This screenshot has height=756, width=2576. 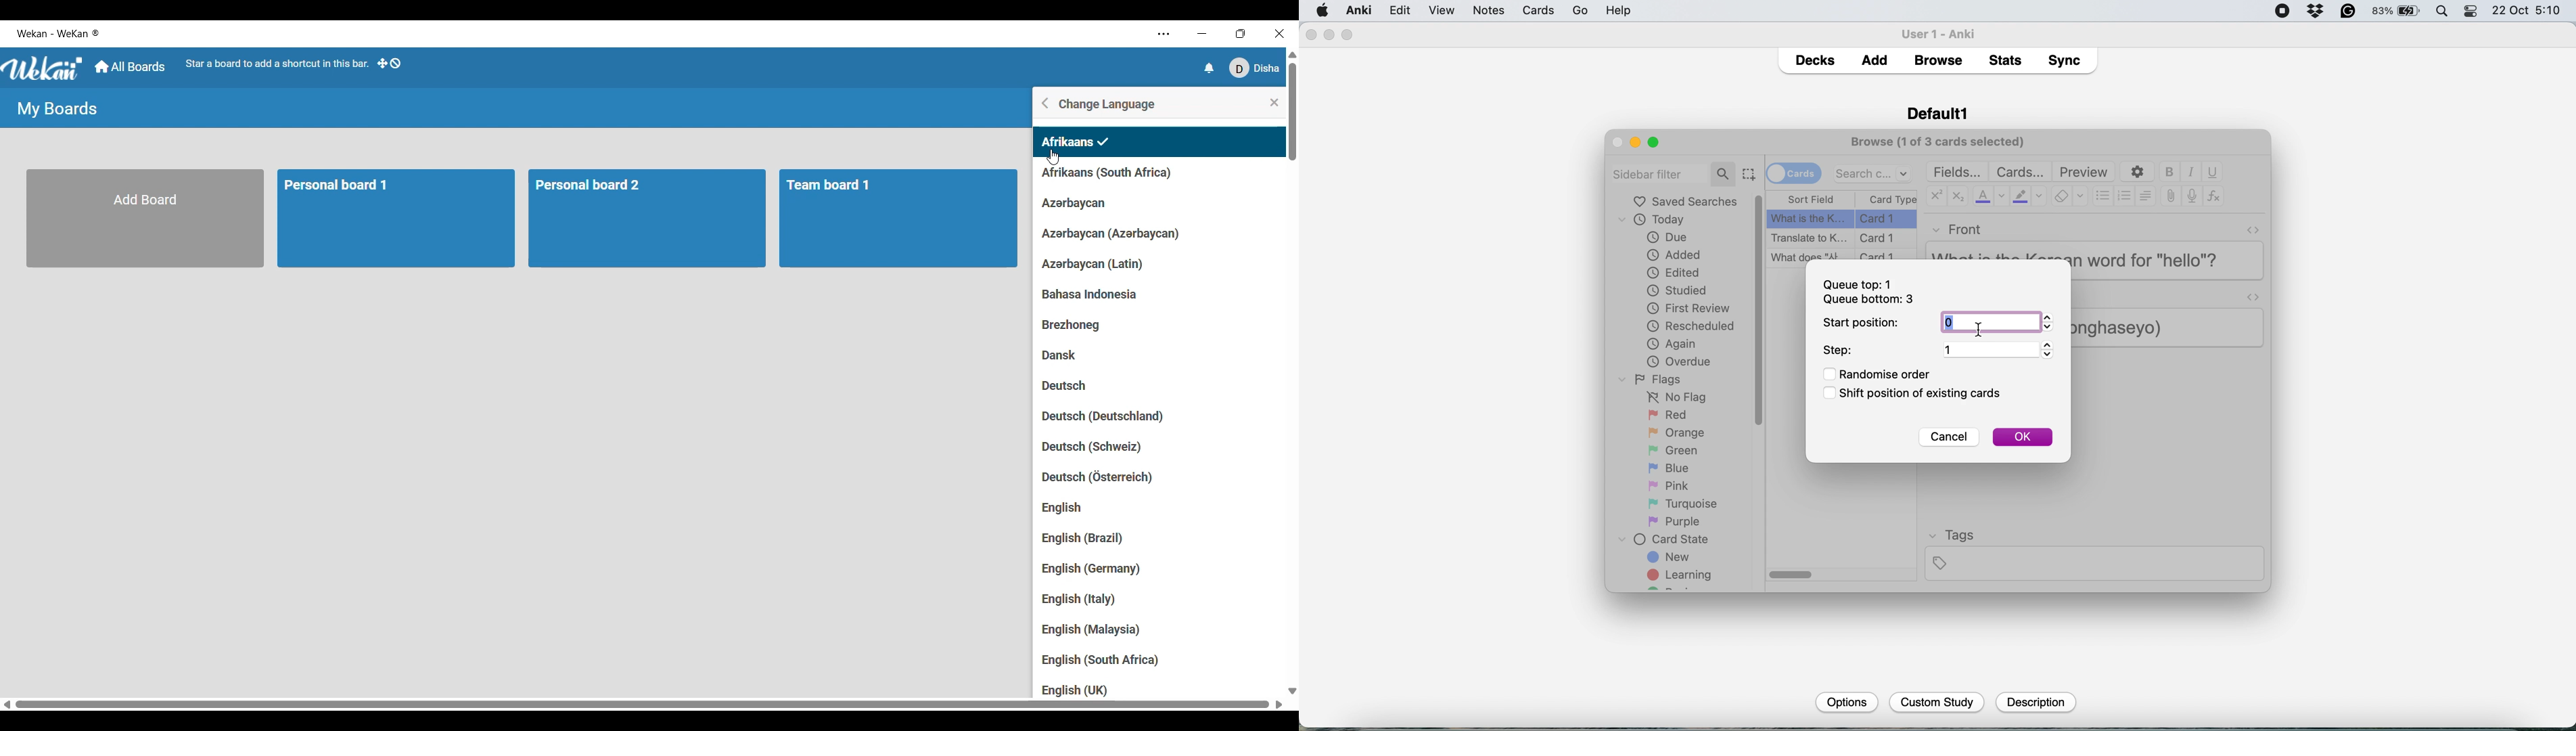 What do you see at coordinates (2103, 197) in the screenshot?
I see `bullet list` at bounding box center [2103, 197].